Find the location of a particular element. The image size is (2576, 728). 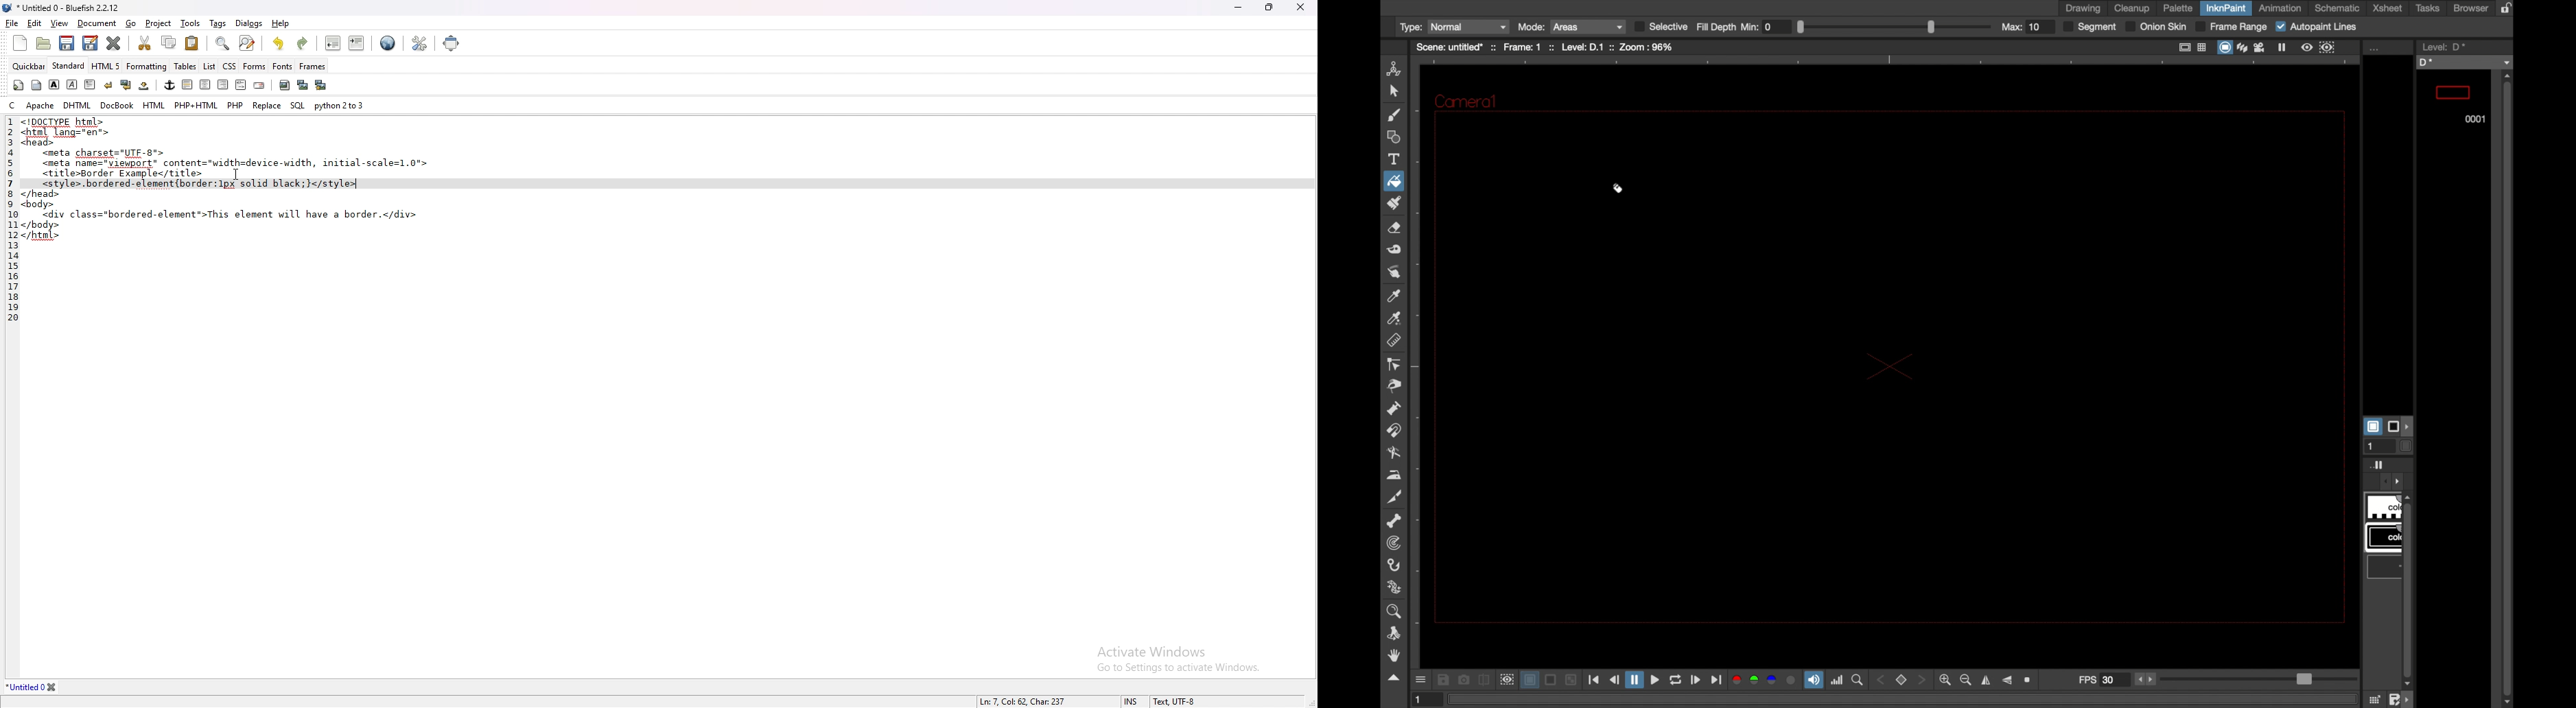

copy is located at coordinates (169, 43).